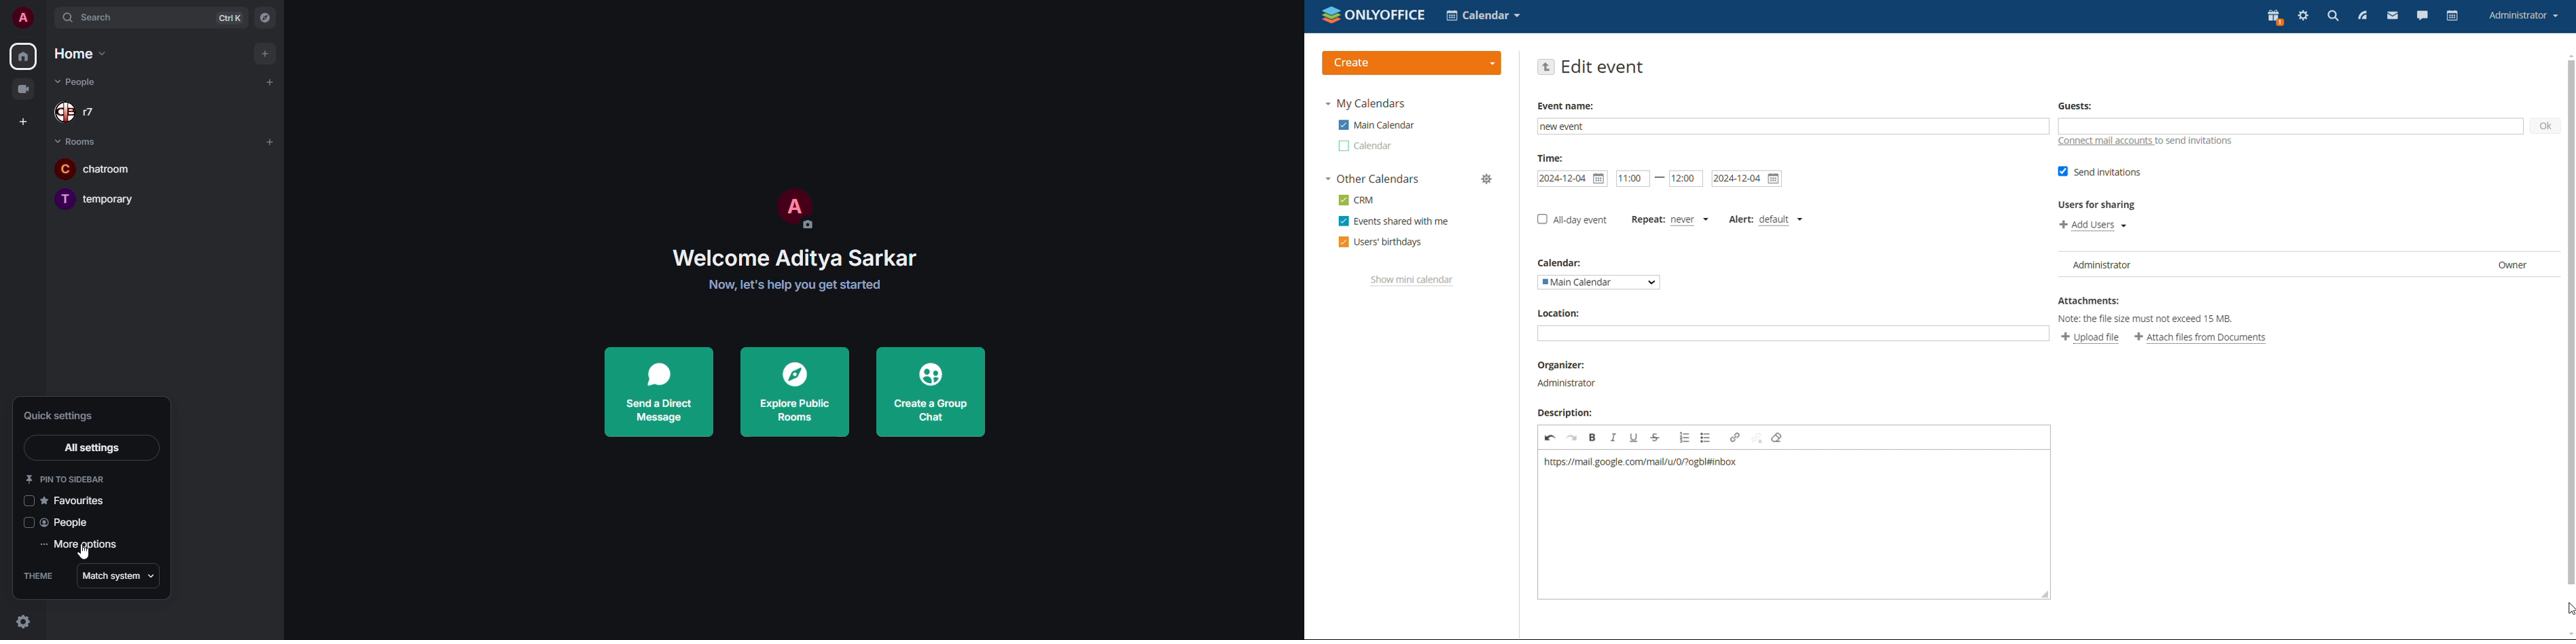 Image resolution: width=2576 pixels, height=644 pixels. I want to click on temporary, so click(100, 198).